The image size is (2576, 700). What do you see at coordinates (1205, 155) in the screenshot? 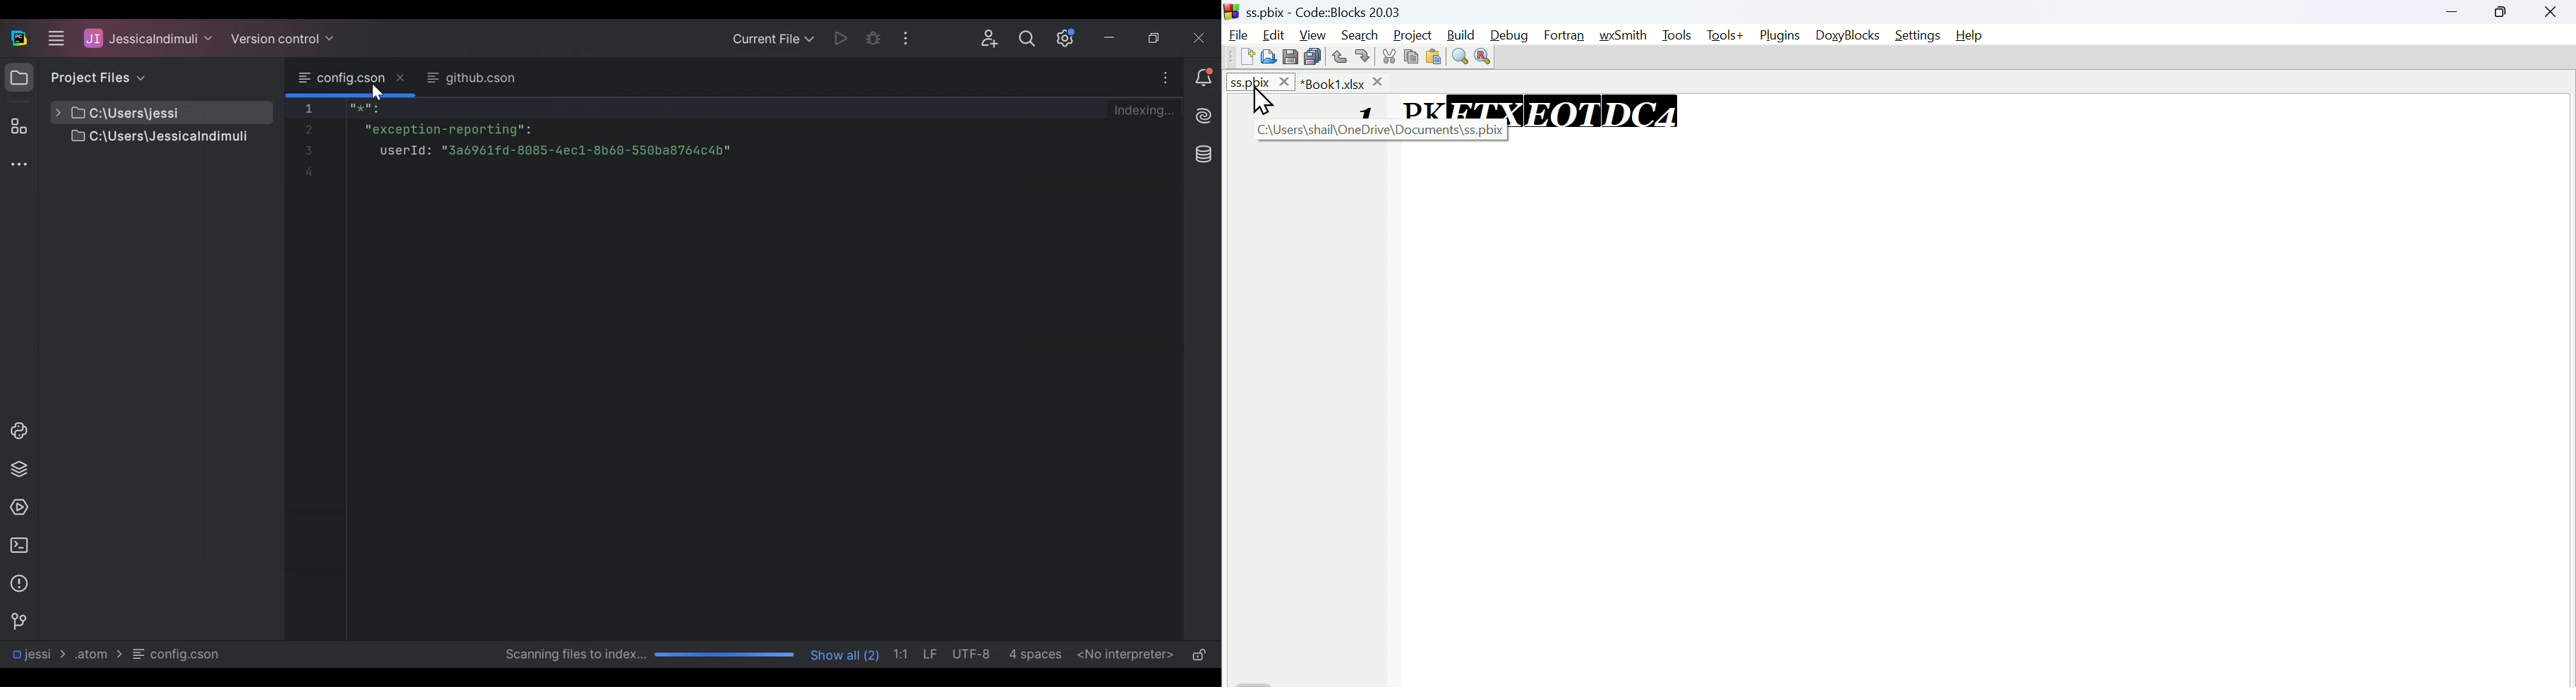
I see `Database` at bounding box center [1205, 155].